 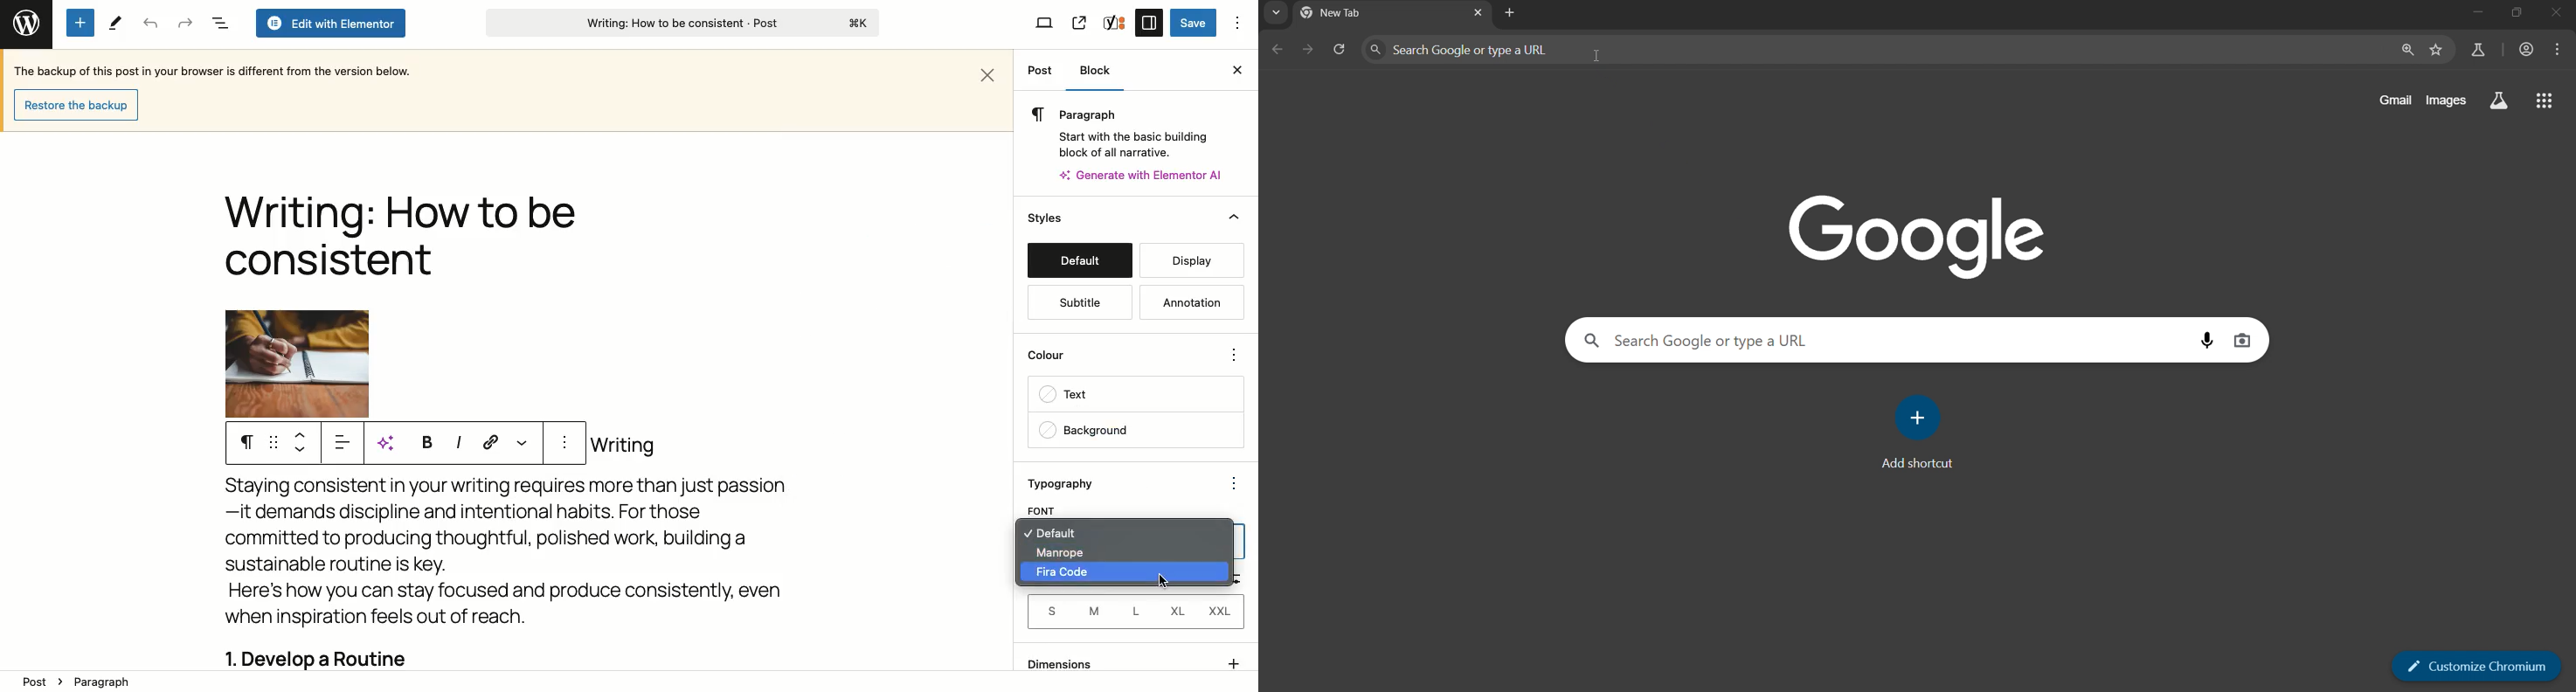 What do you see at coordinates (1102, 71) in the screenshot?
I see `Block` at bounding box center [1102, 71].